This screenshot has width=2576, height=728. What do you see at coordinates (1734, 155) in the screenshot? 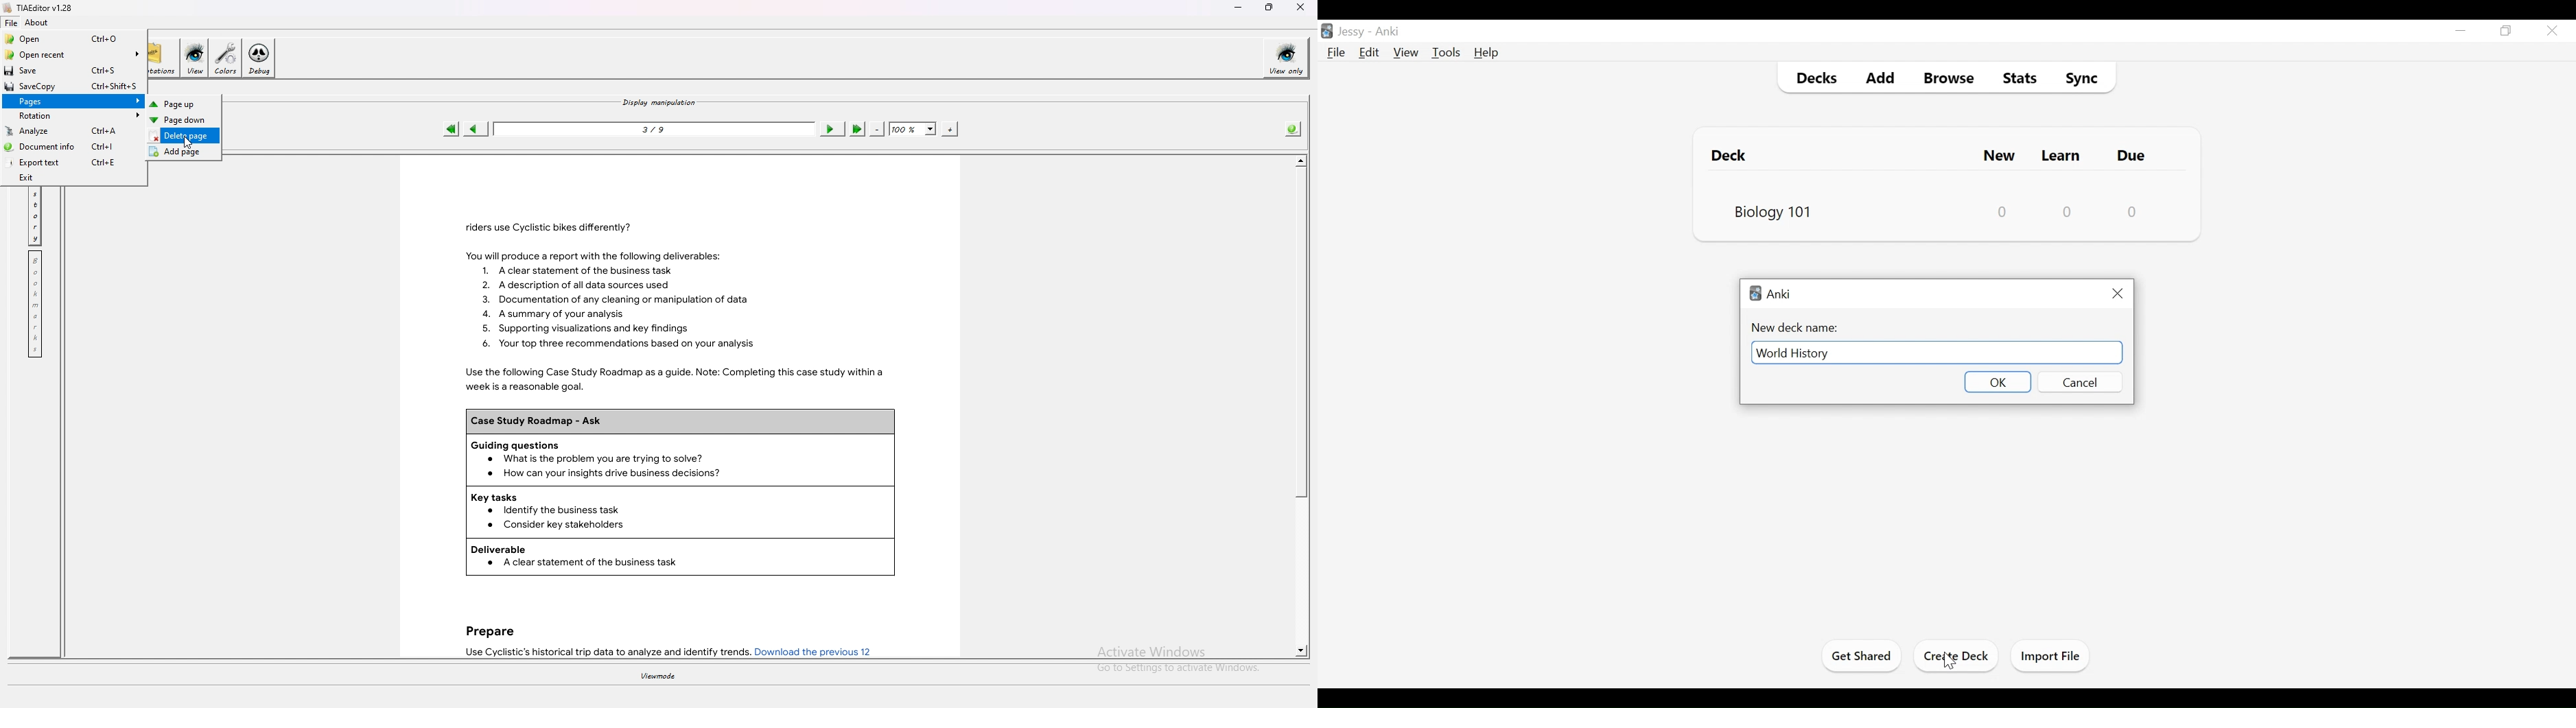
I see `Deck` at bounding box center [1734, 155].